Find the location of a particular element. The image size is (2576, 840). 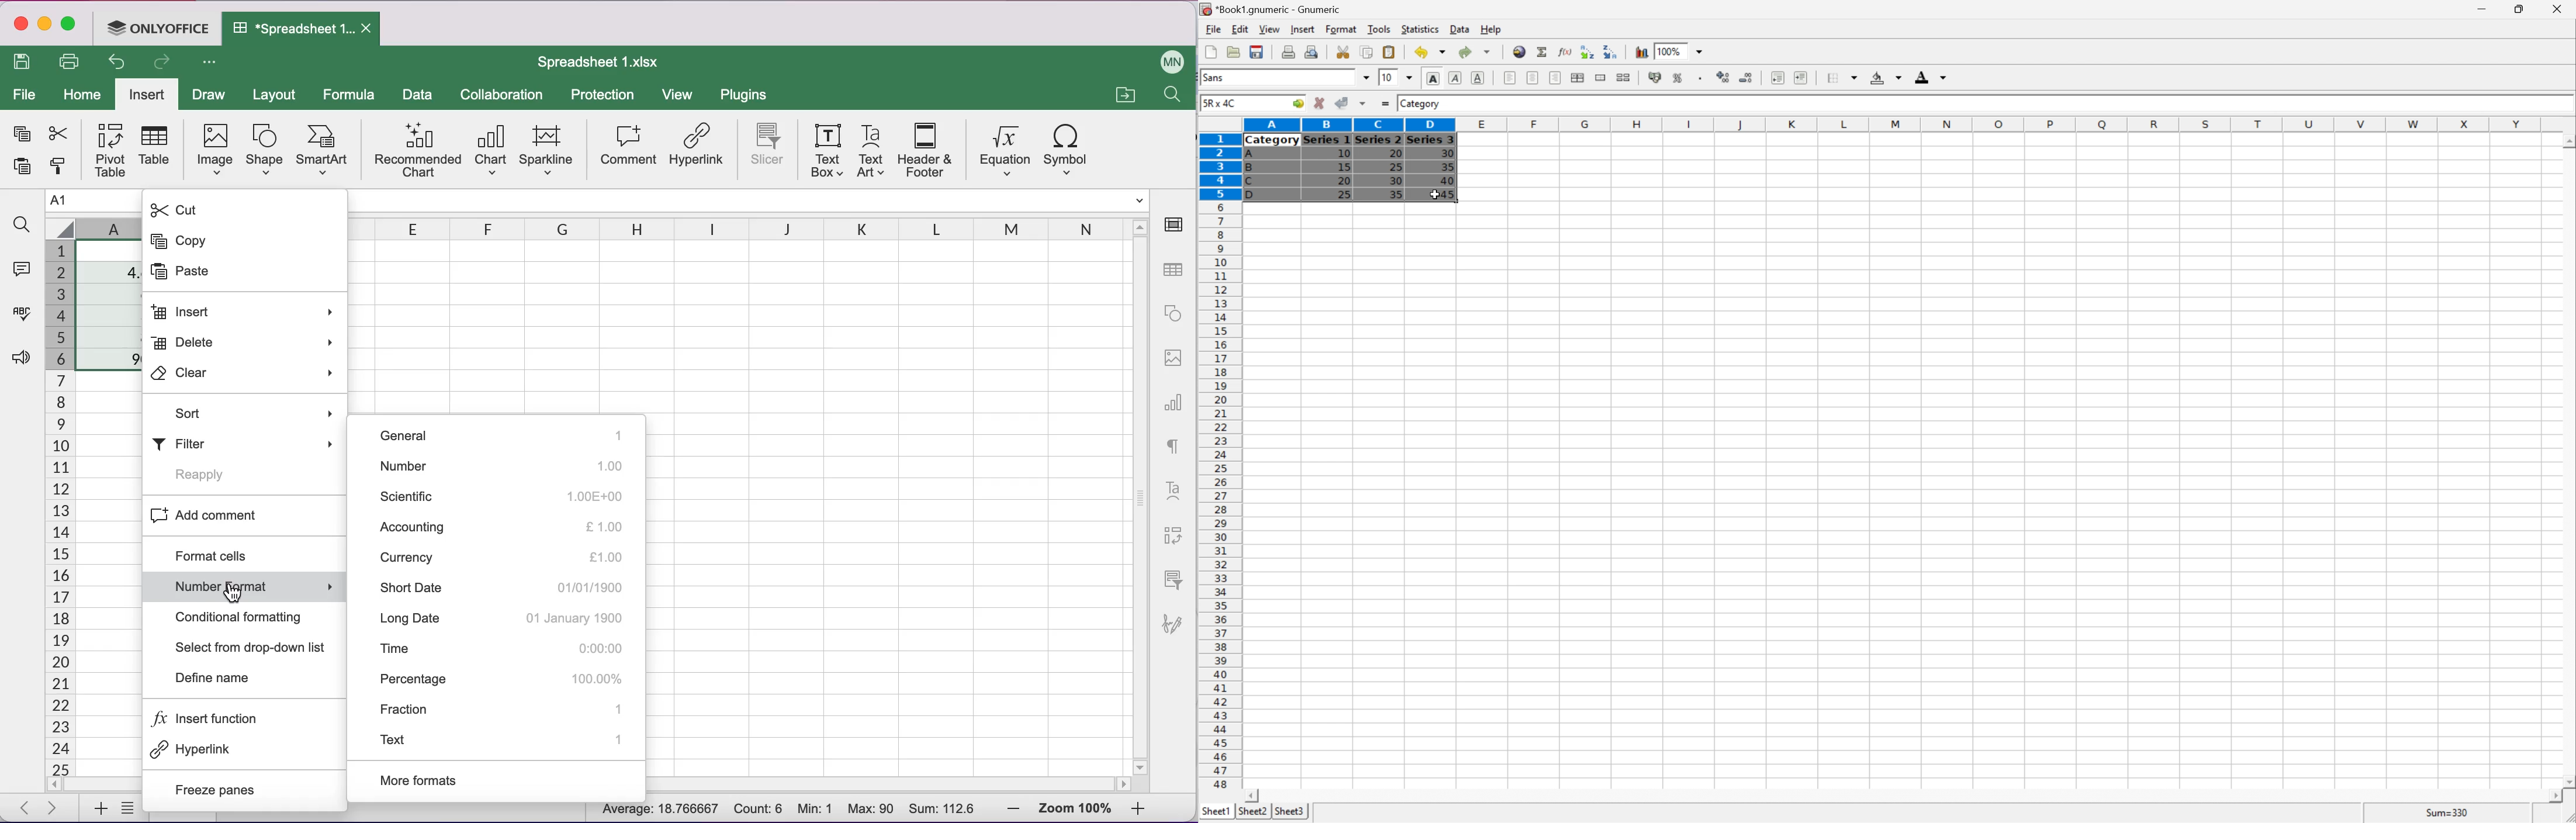

table is located at coordinates (1172, 270).